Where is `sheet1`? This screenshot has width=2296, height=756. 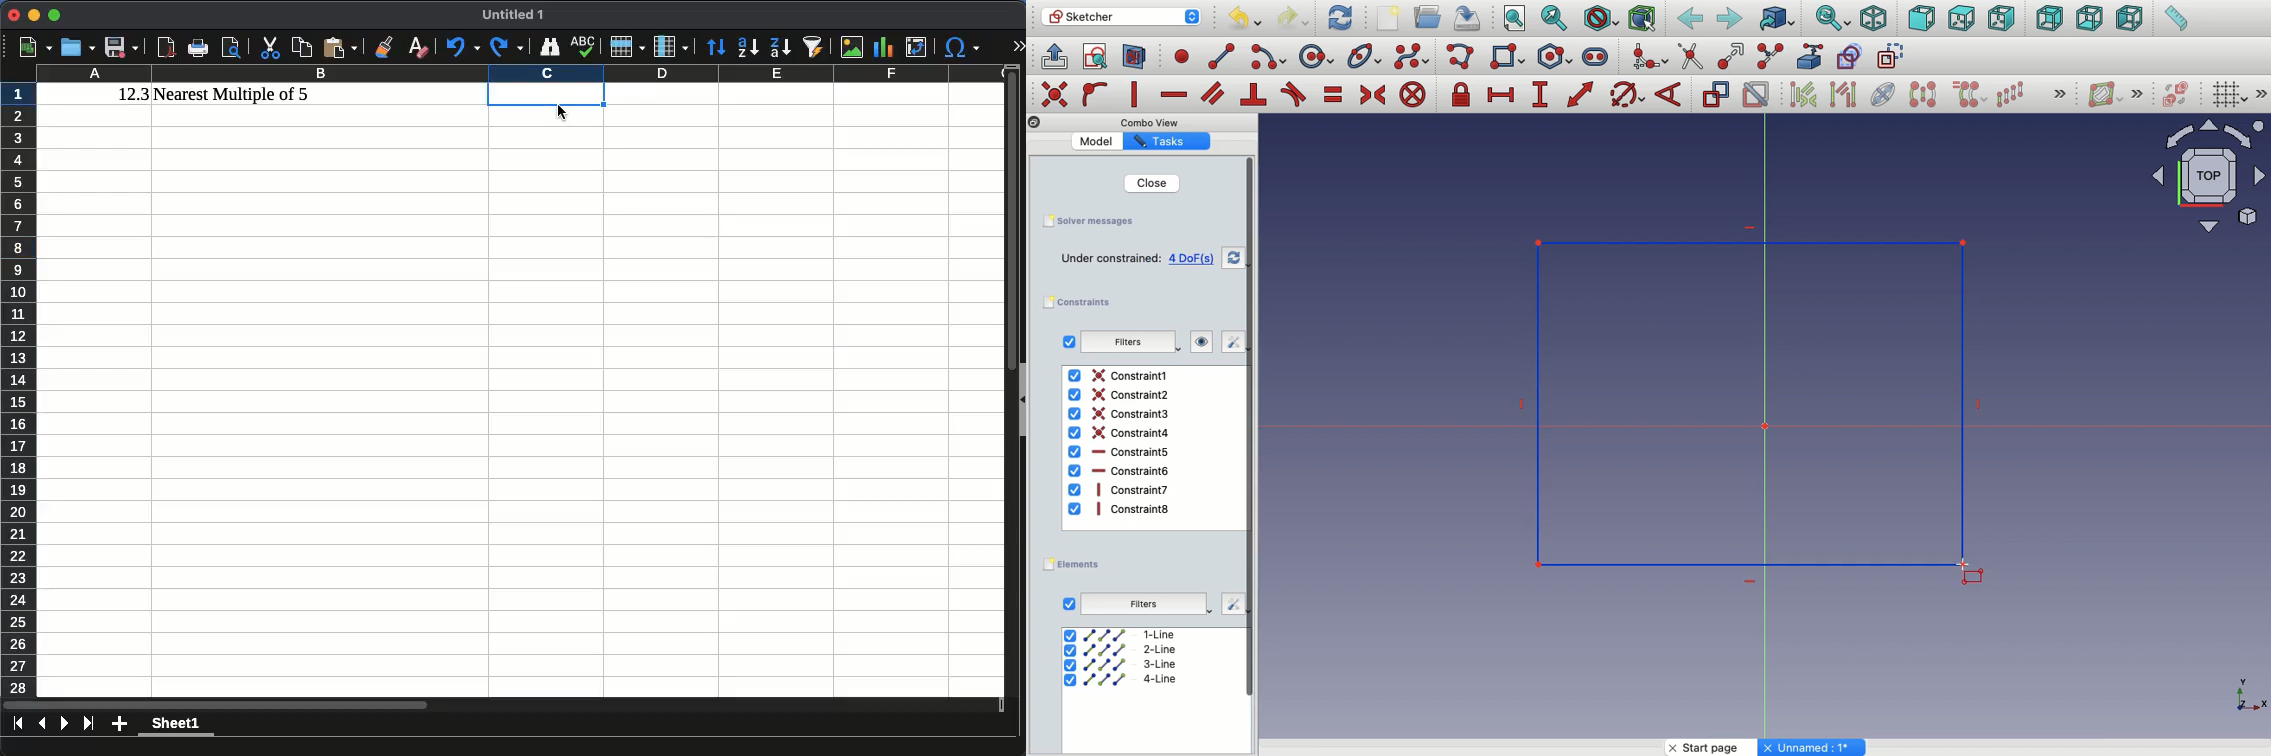
sheet1 is located at coordinates (177, 725).